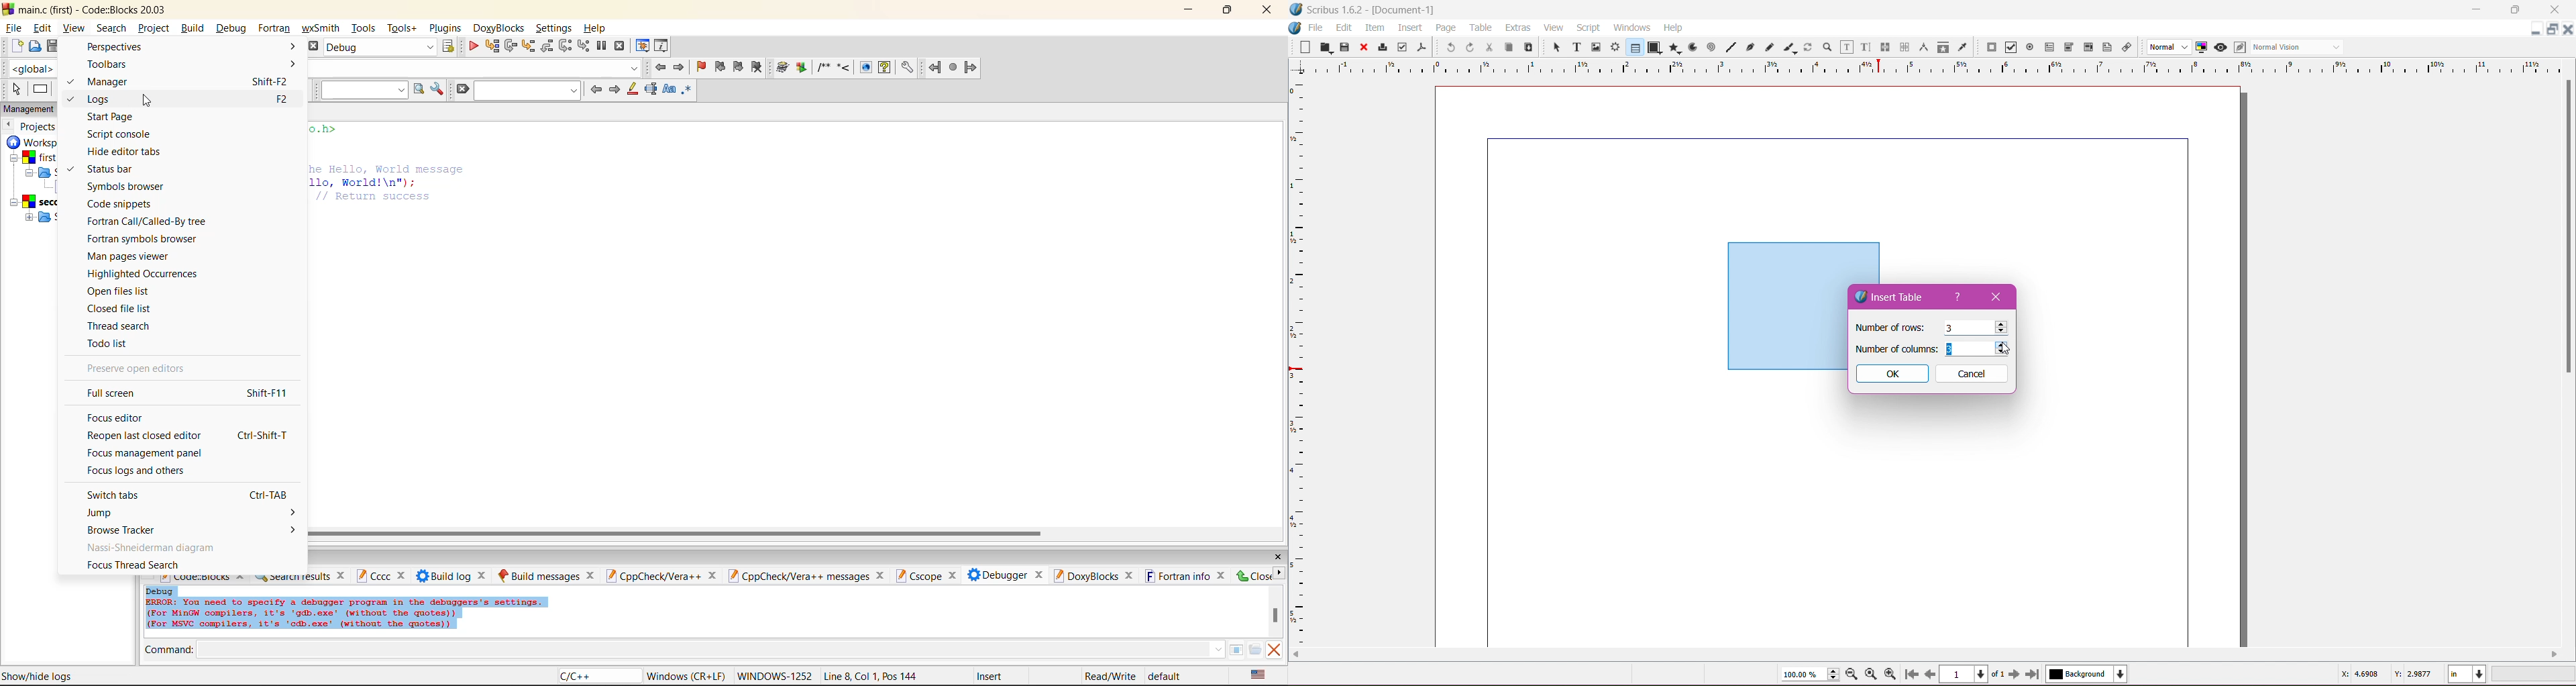  What do you see at coordinates (119, 326) in the screenshot?
I see `thread search` at bounding box center [119, 326].